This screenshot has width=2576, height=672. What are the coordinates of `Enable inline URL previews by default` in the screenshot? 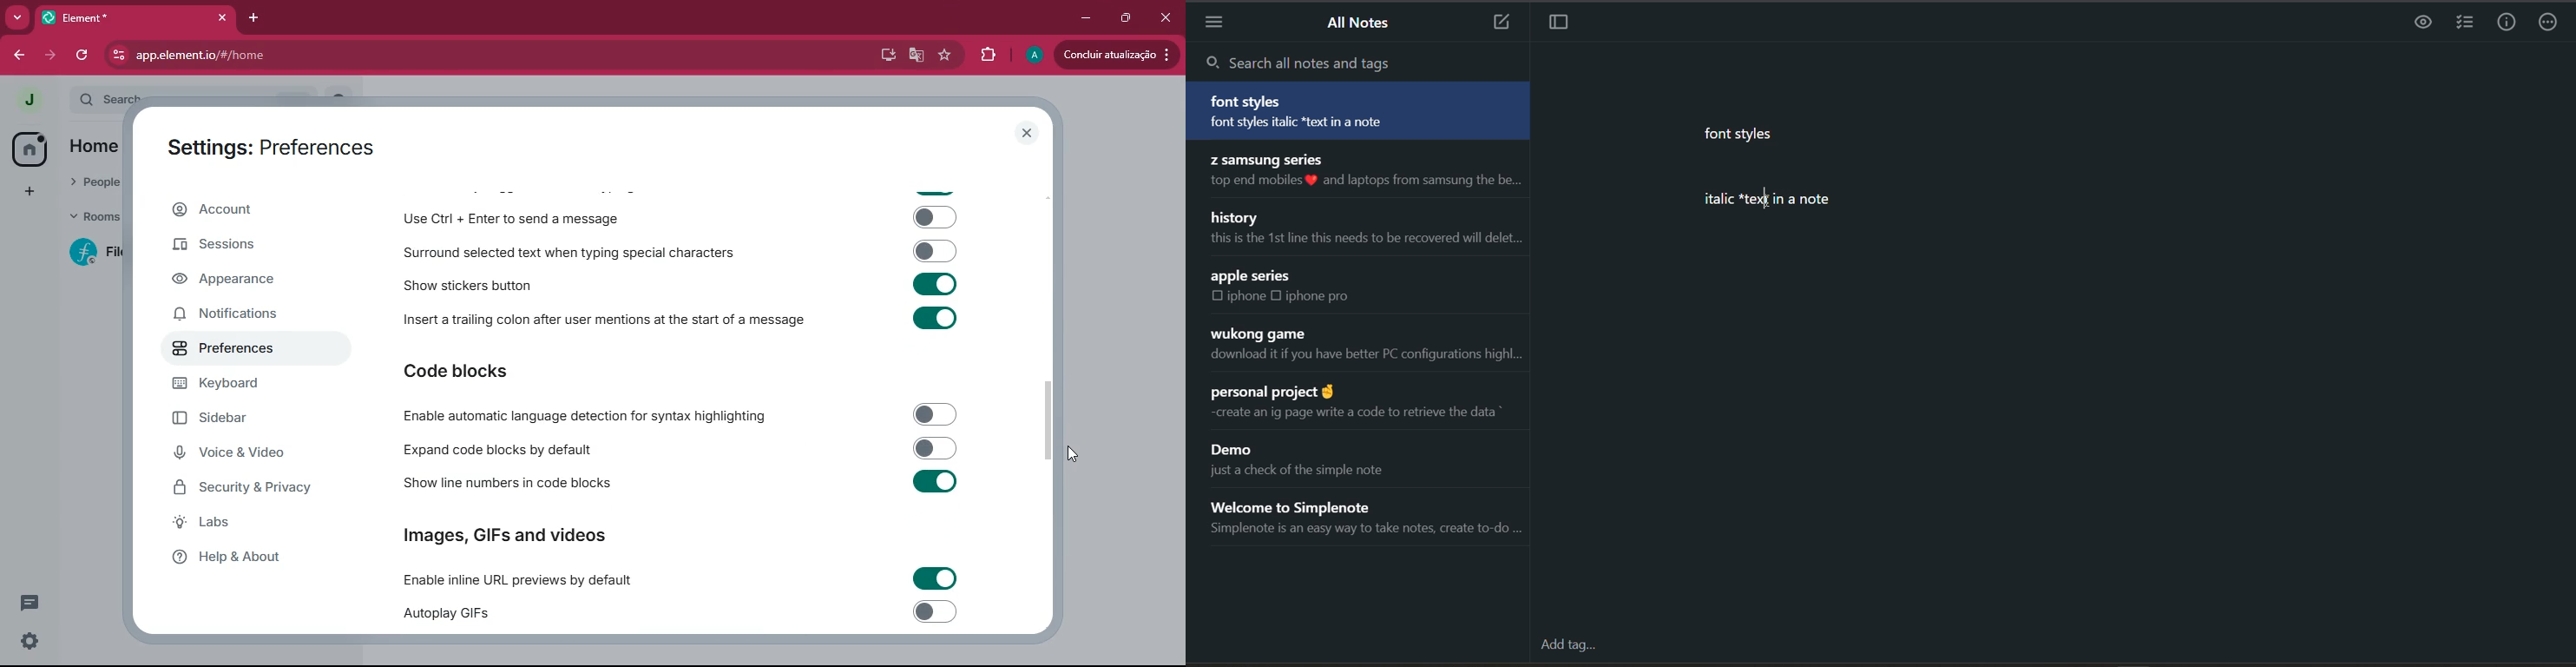 It's located at (678, 579).